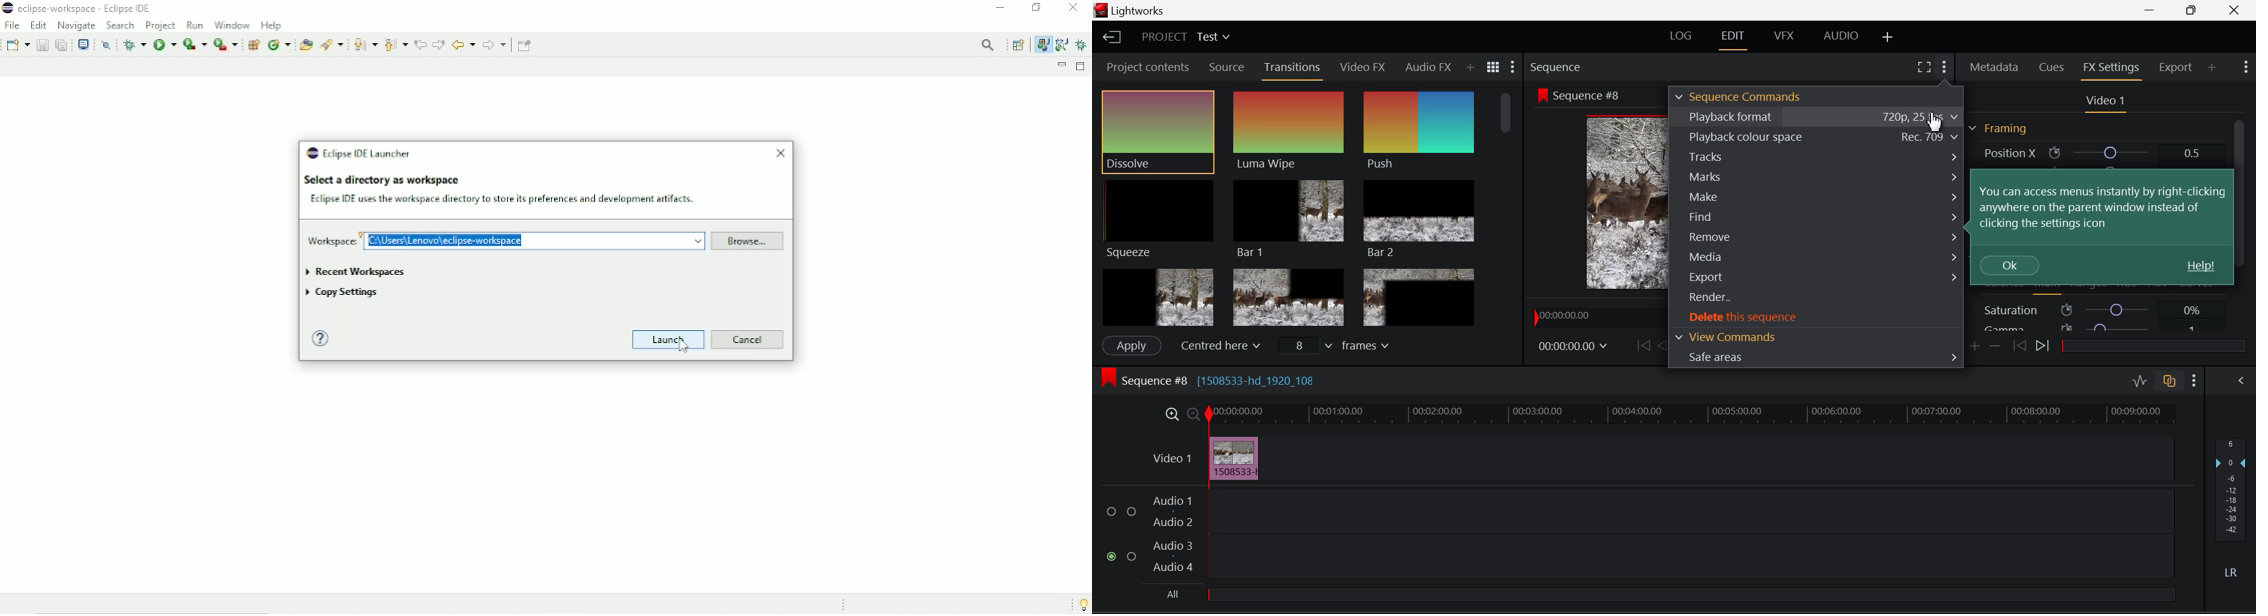 The width and height of the screenshot is (2268, 616). I want to click on Minimize, so click(2194, 10).